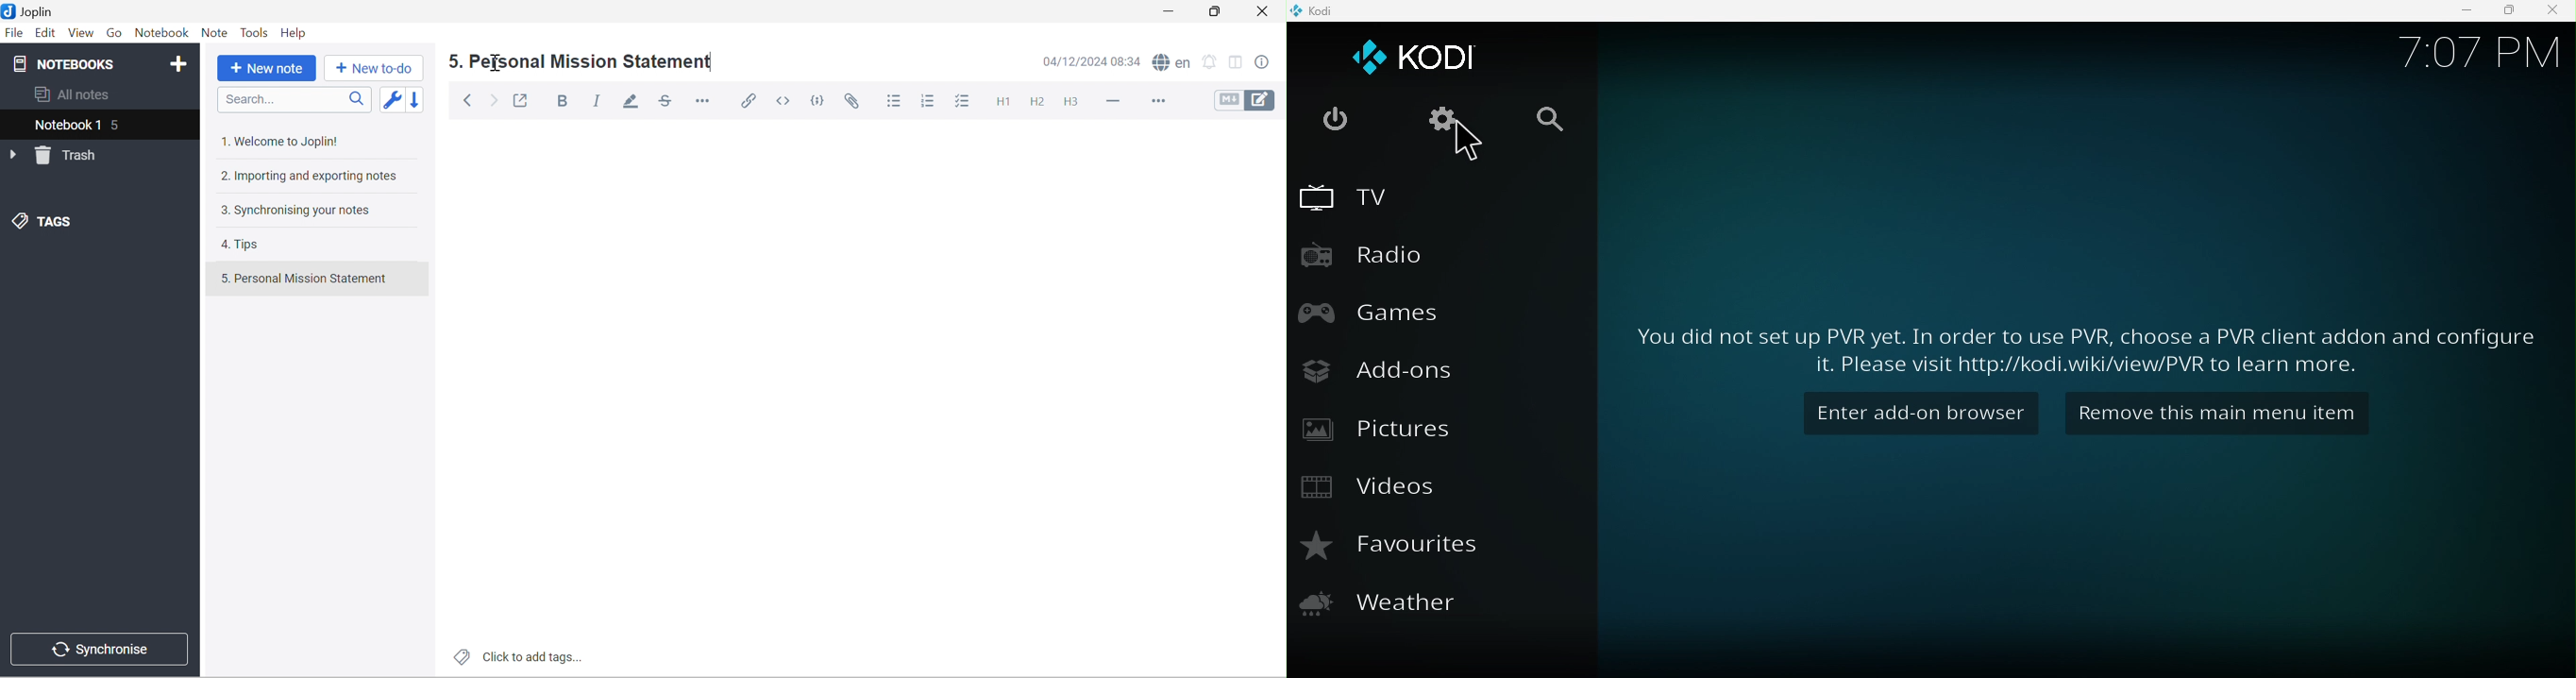 Image resolution: width=2576 pixels, height=700 pixels. I want to click on Enter add-on browser, so click(1924, 415).